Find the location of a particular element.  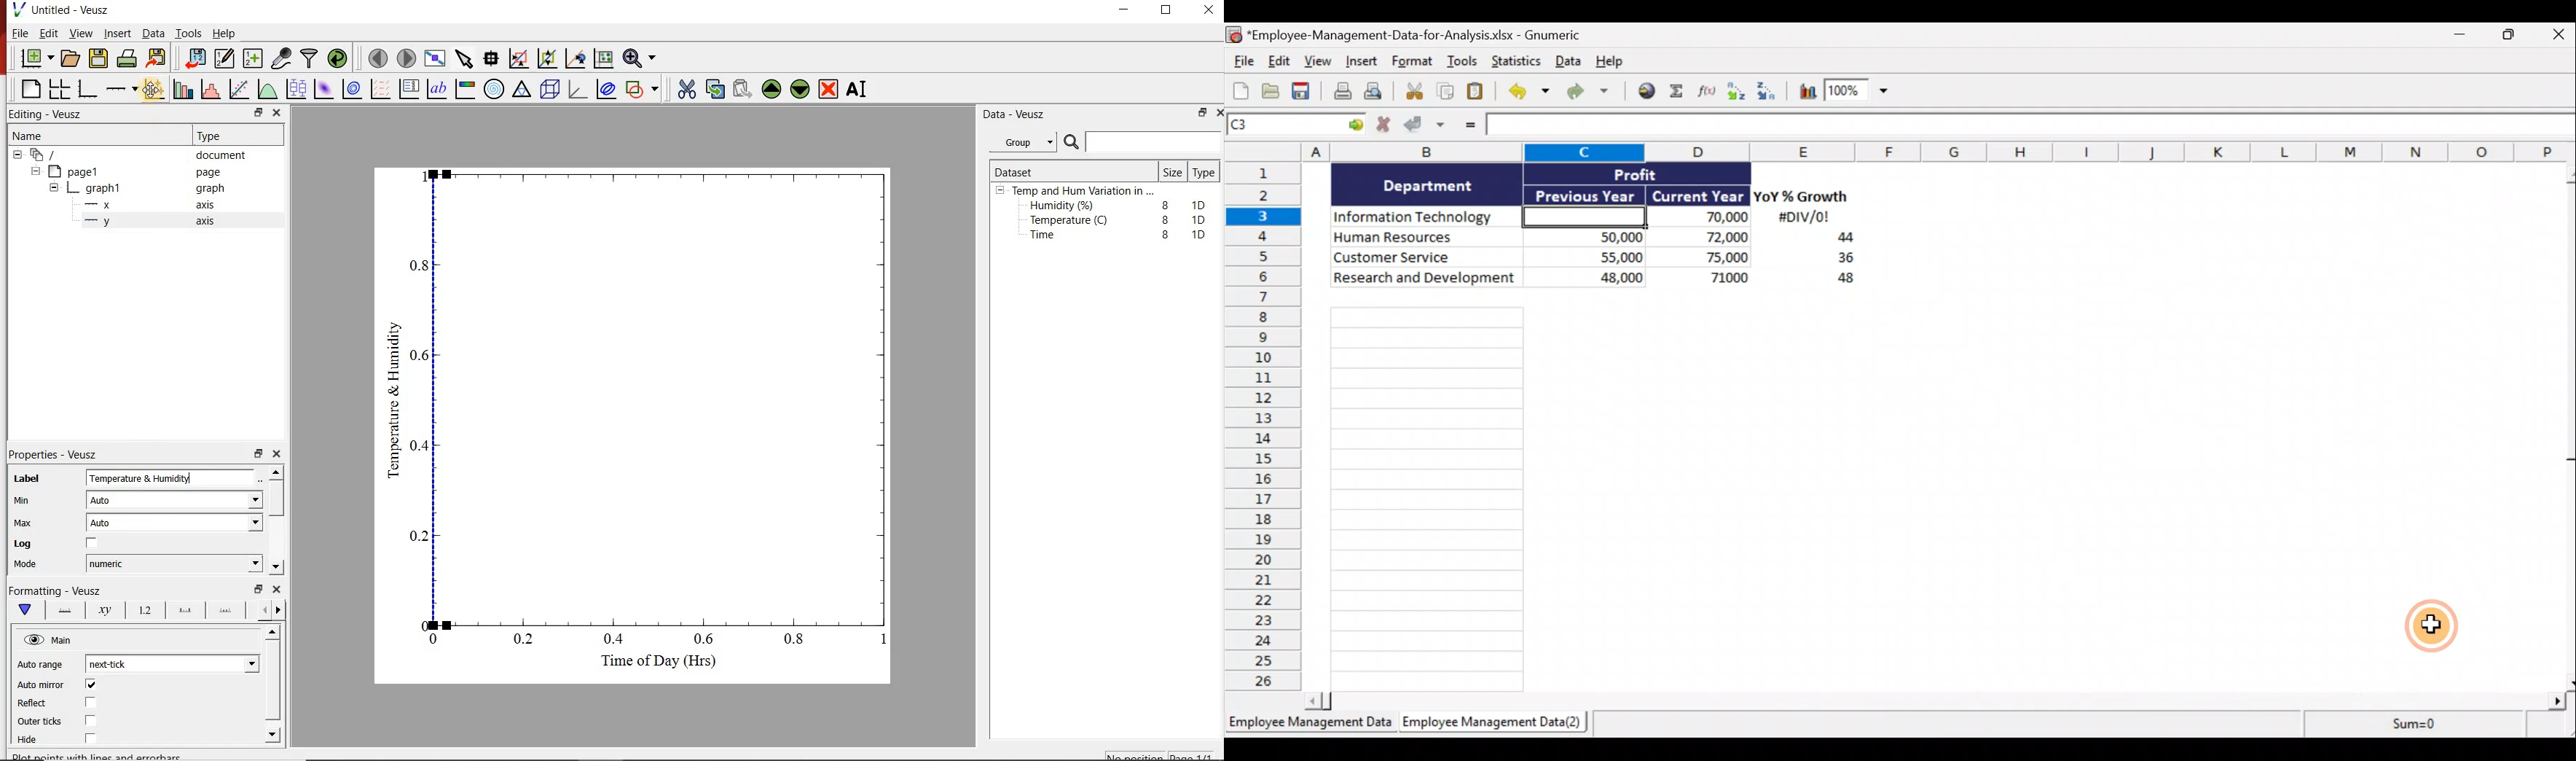

Edit a function in the current cell is located at coordinates (1708, 90).